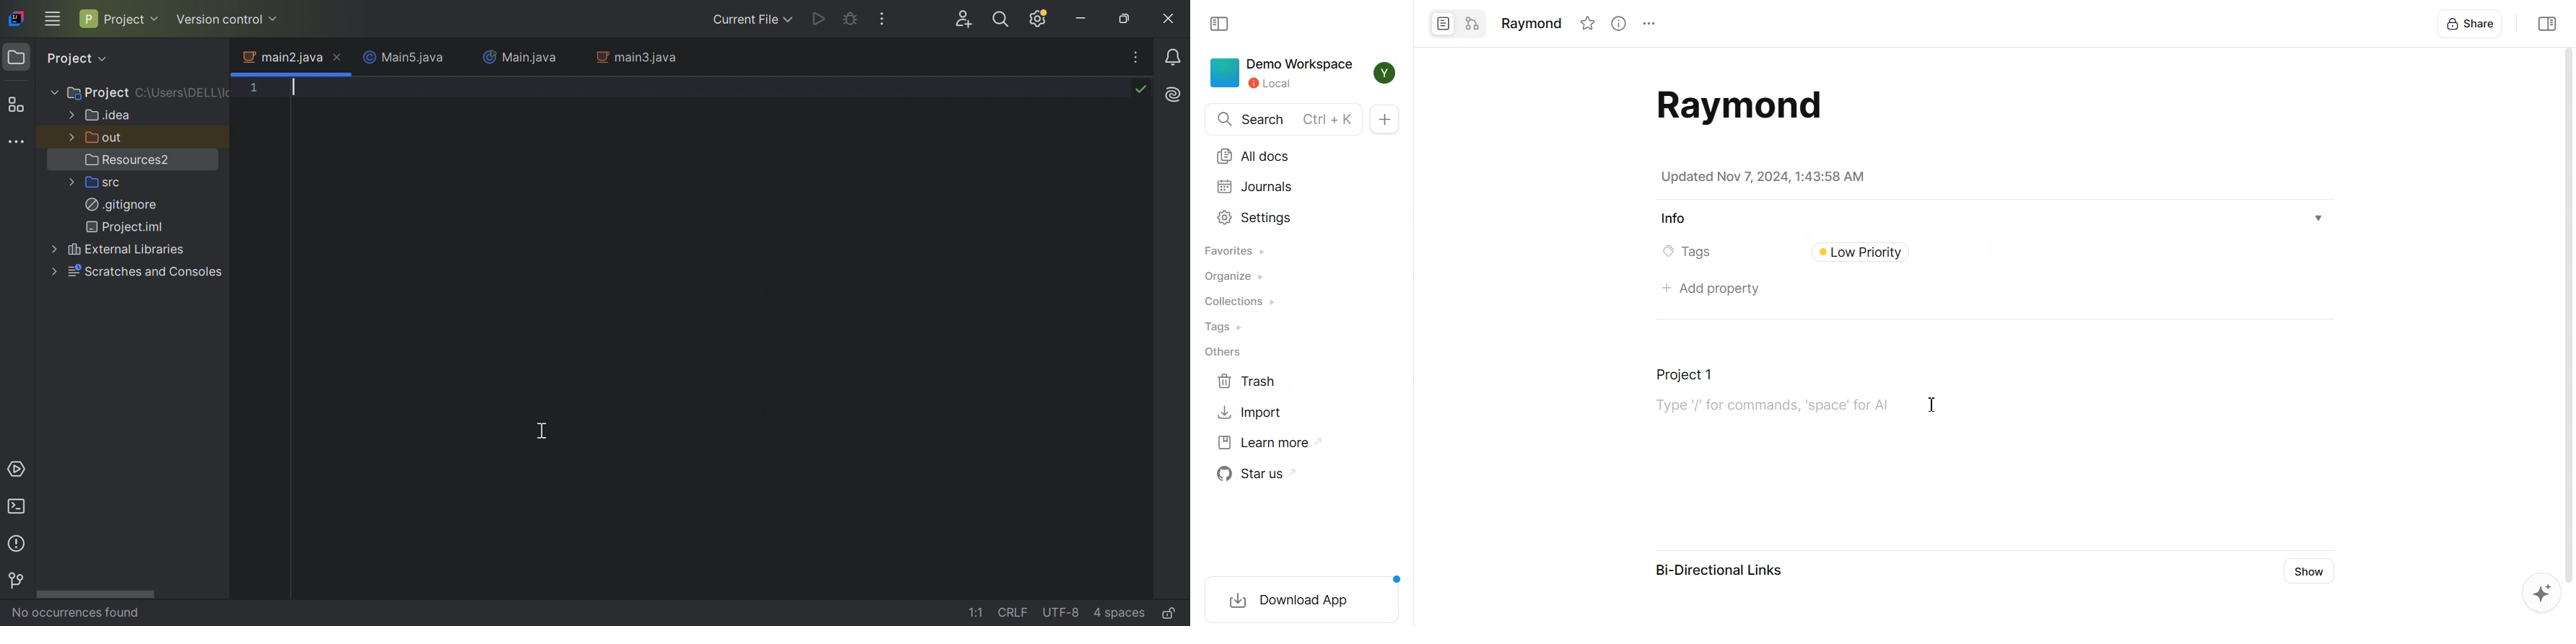 The image size is (2576, 644). I want to click on Bi-Directional Links, so click(1720, 573).